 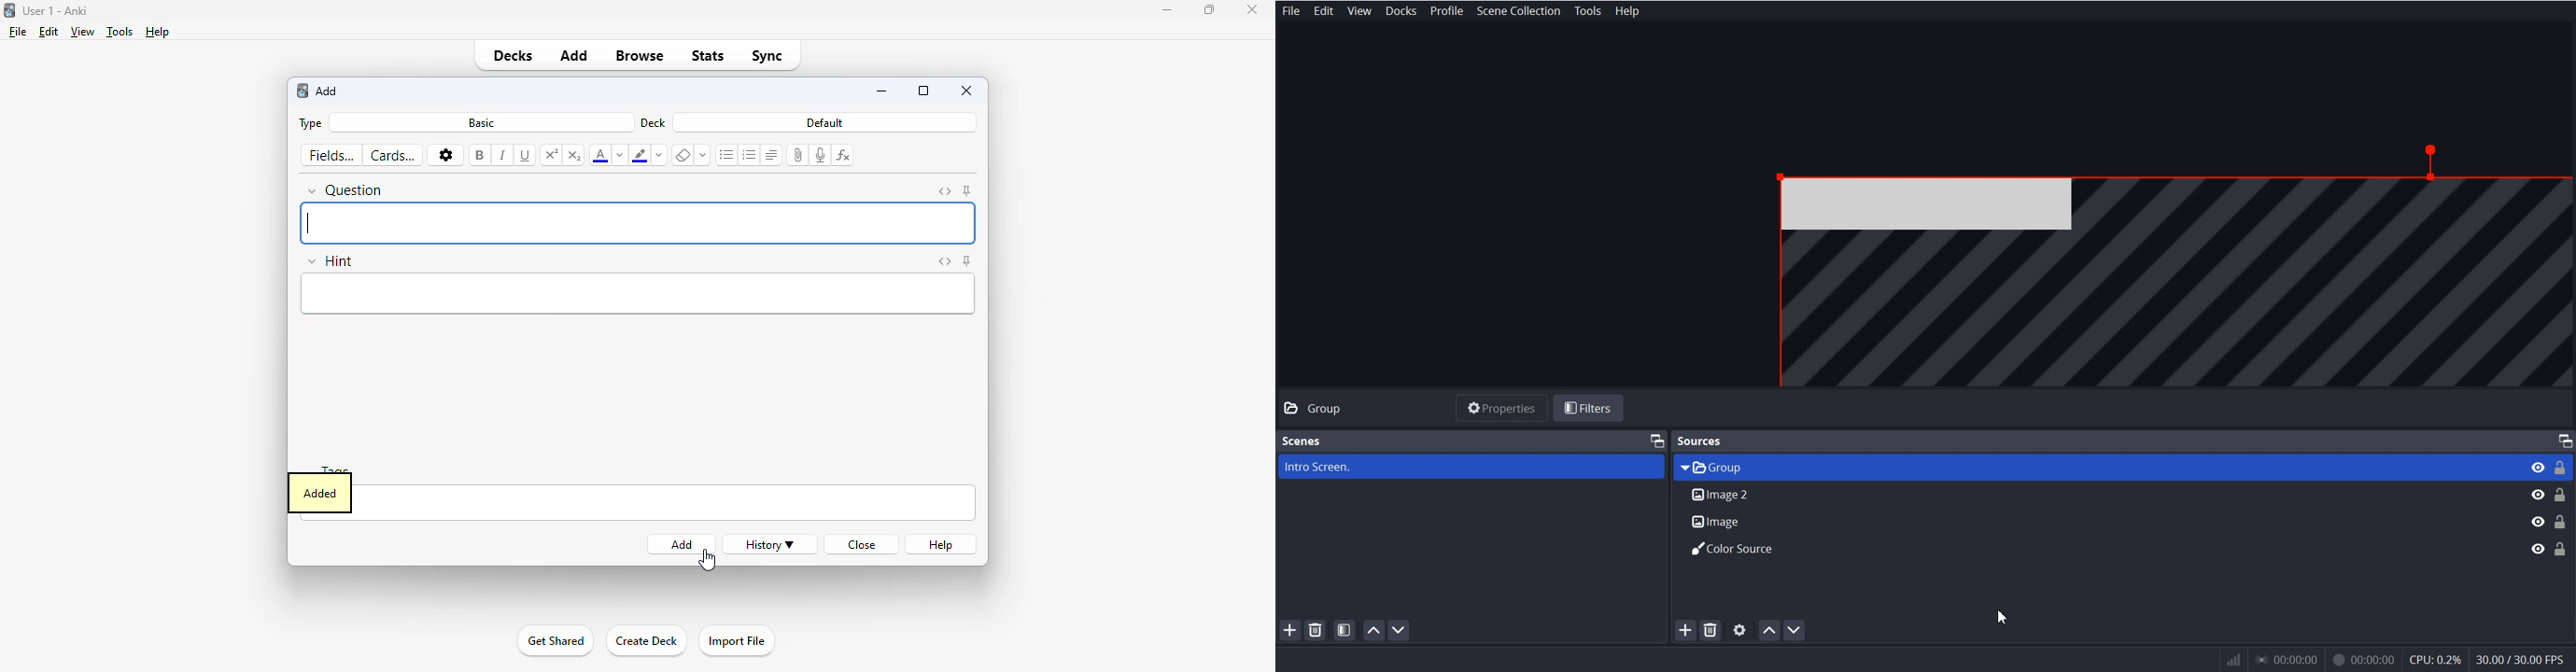 What do you see at coordinates (823, 122) in the screenshot?
I see `default` at bounding box center [823, 122].